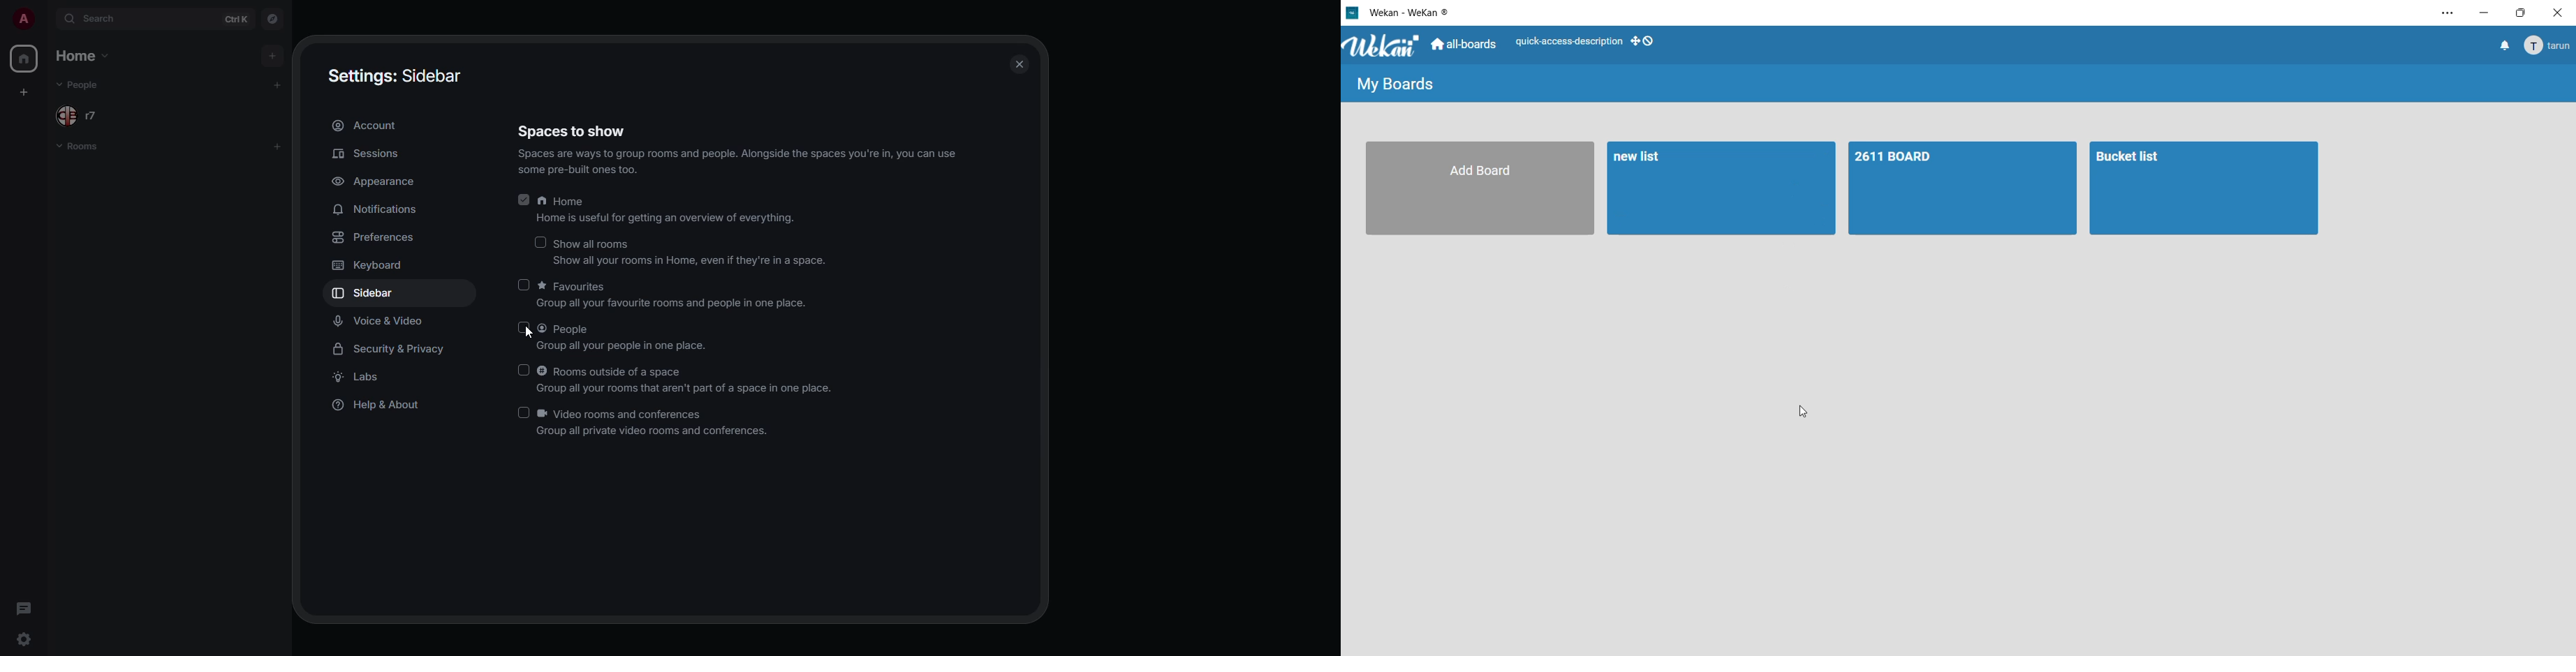  Describe the element at coordinates (381, 405) in the screenshot. I see `help & about` at that location.